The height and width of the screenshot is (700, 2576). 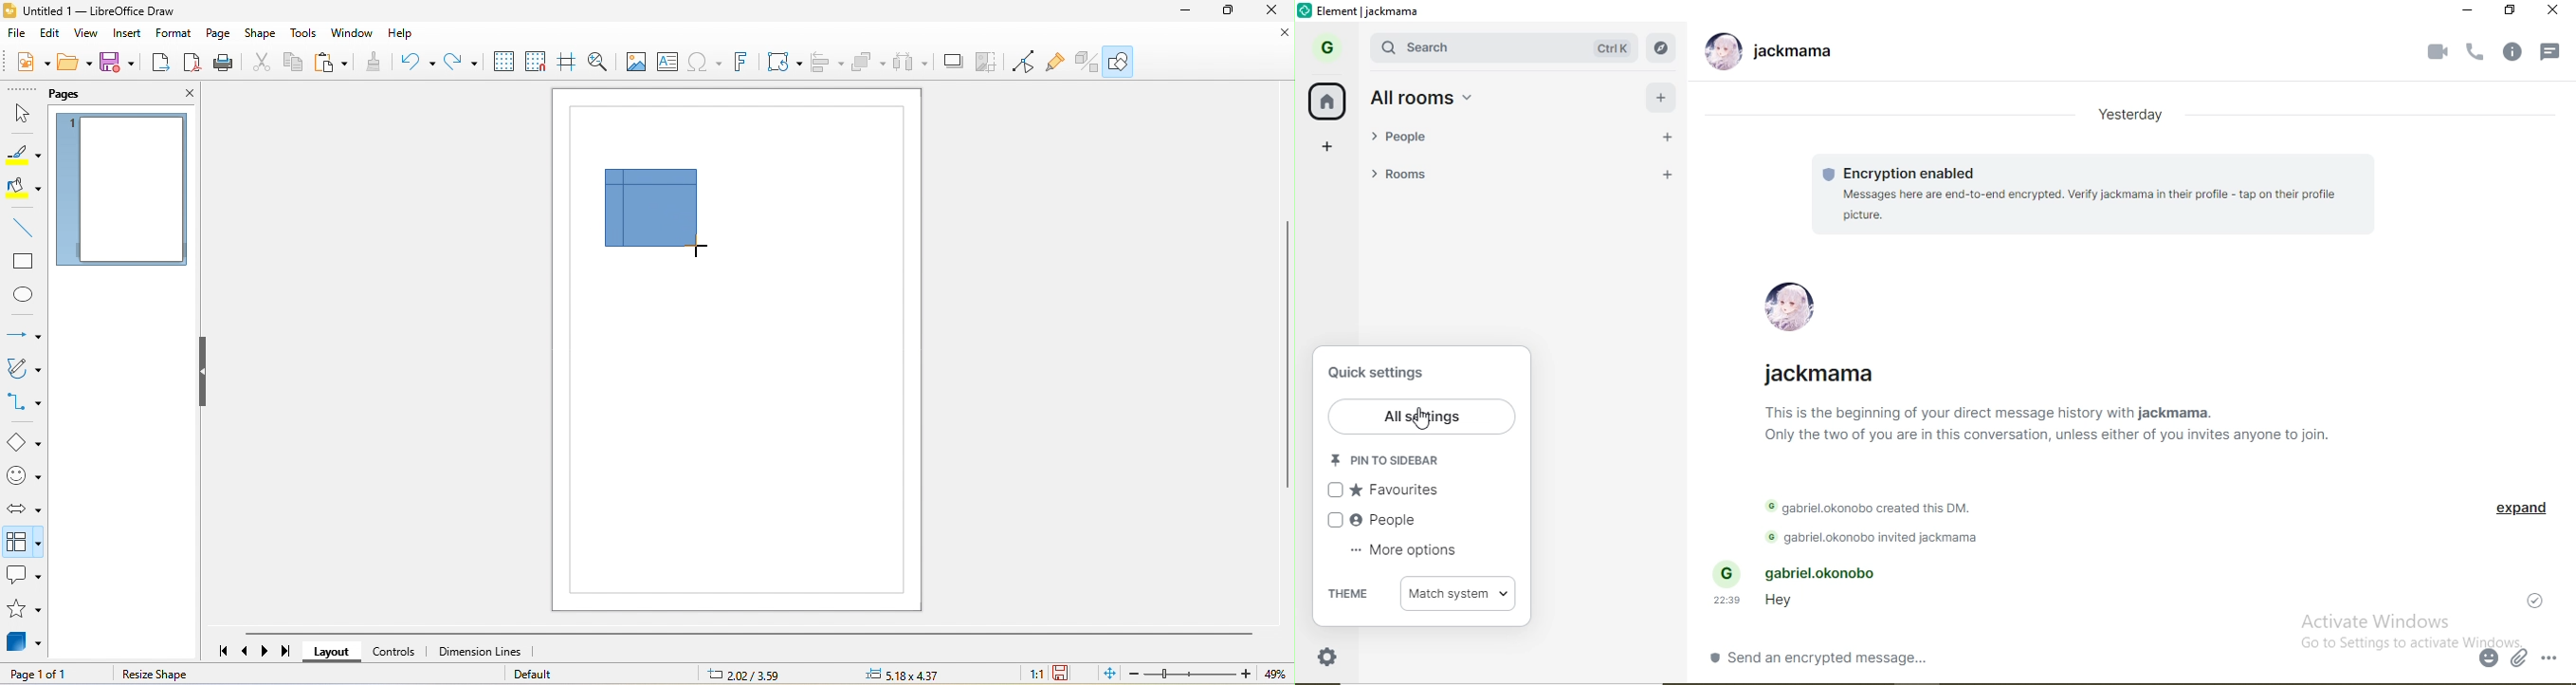 I want to click on ellipse, so click(x=22, y=294).